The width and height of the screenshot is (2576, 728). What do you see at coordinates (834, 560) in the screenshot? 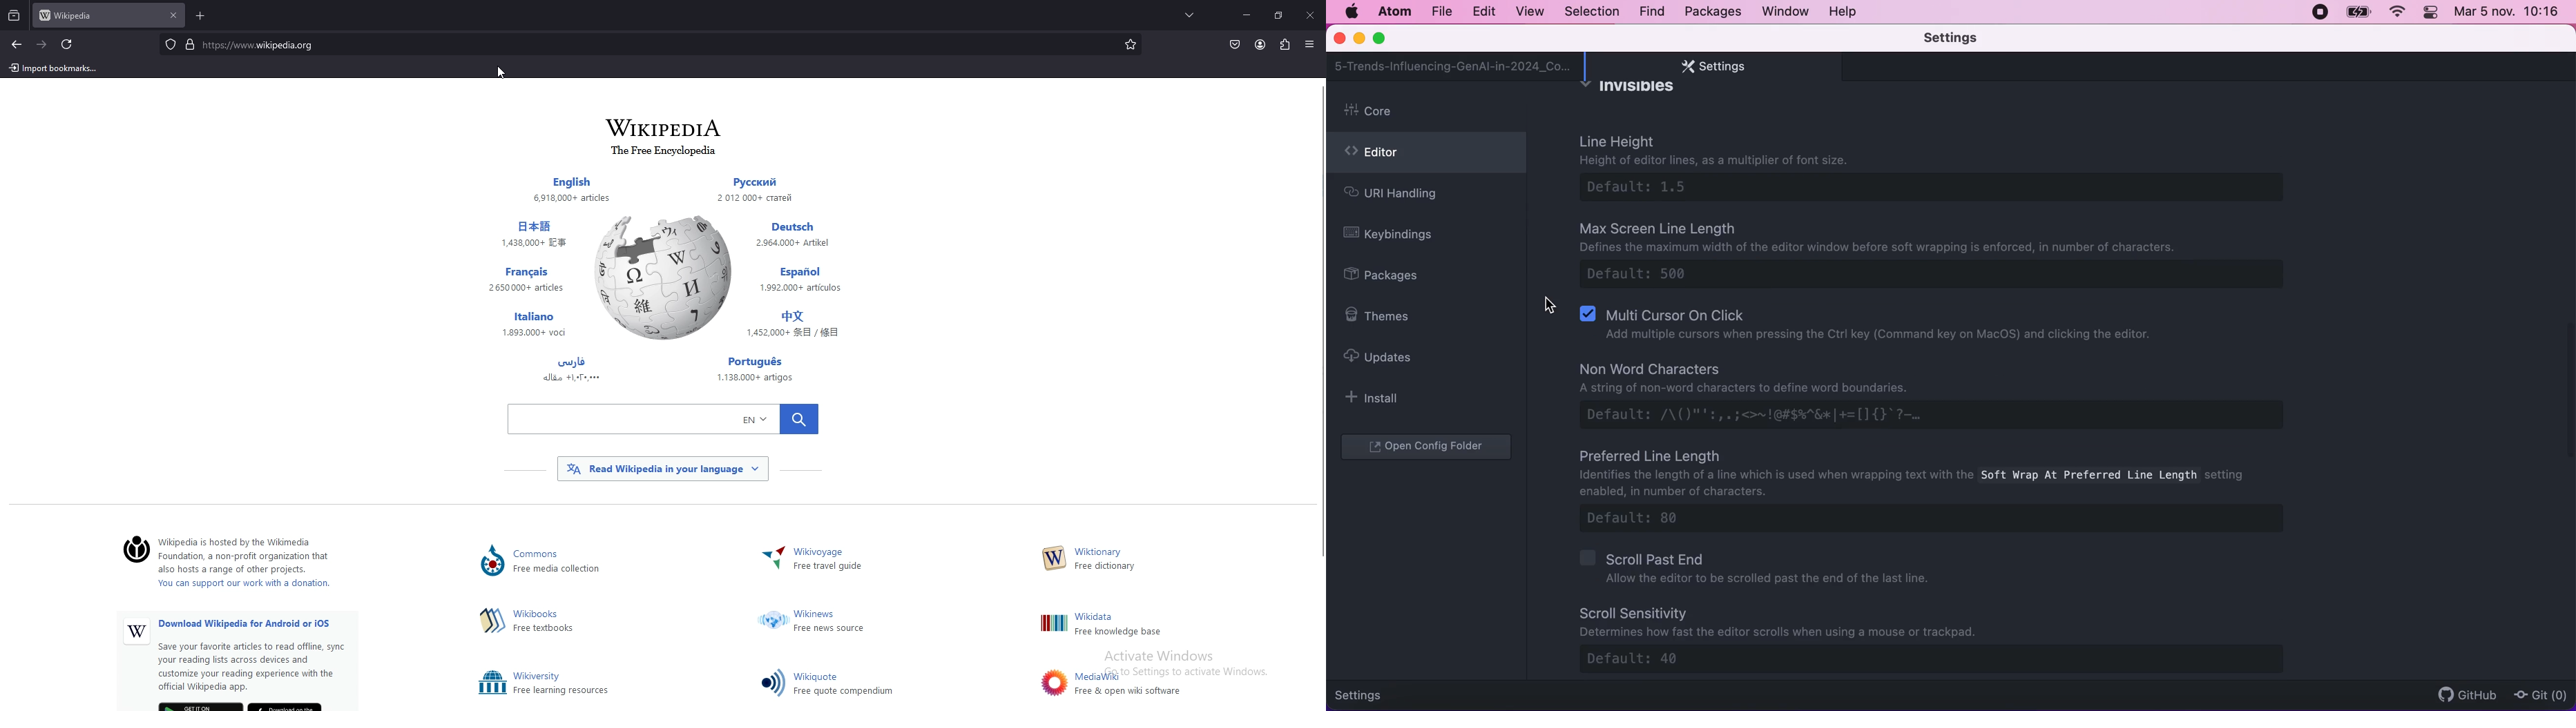
I see `~ Wikivoyage
Free travel guide` at bounding box center [834, 560].